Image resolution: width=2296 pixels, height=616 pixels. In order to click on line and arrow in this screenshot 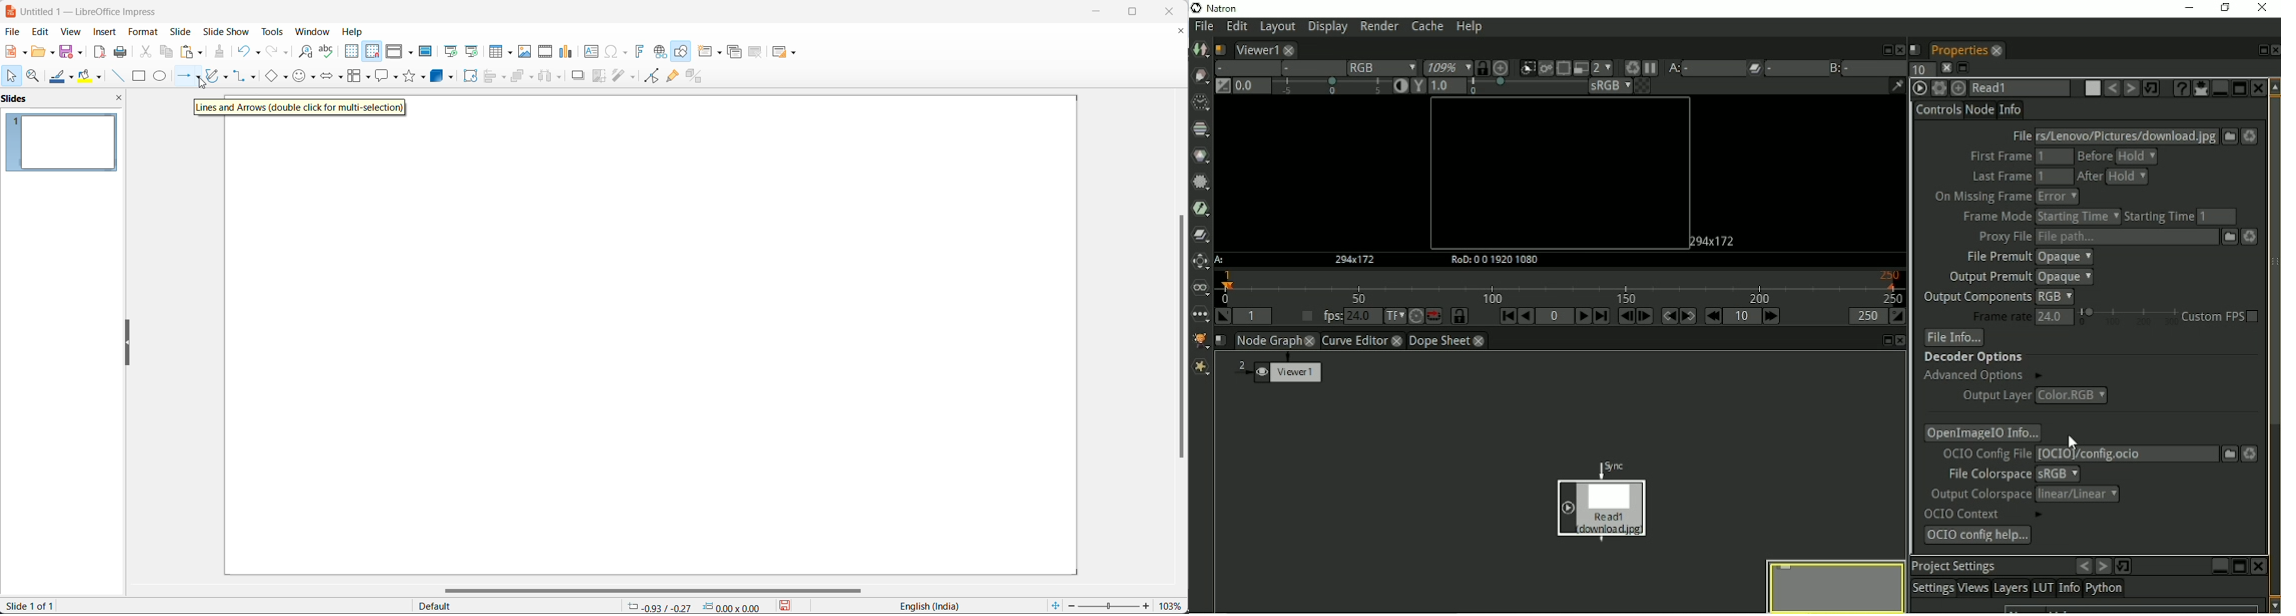, I will do `click(182, 77)`.